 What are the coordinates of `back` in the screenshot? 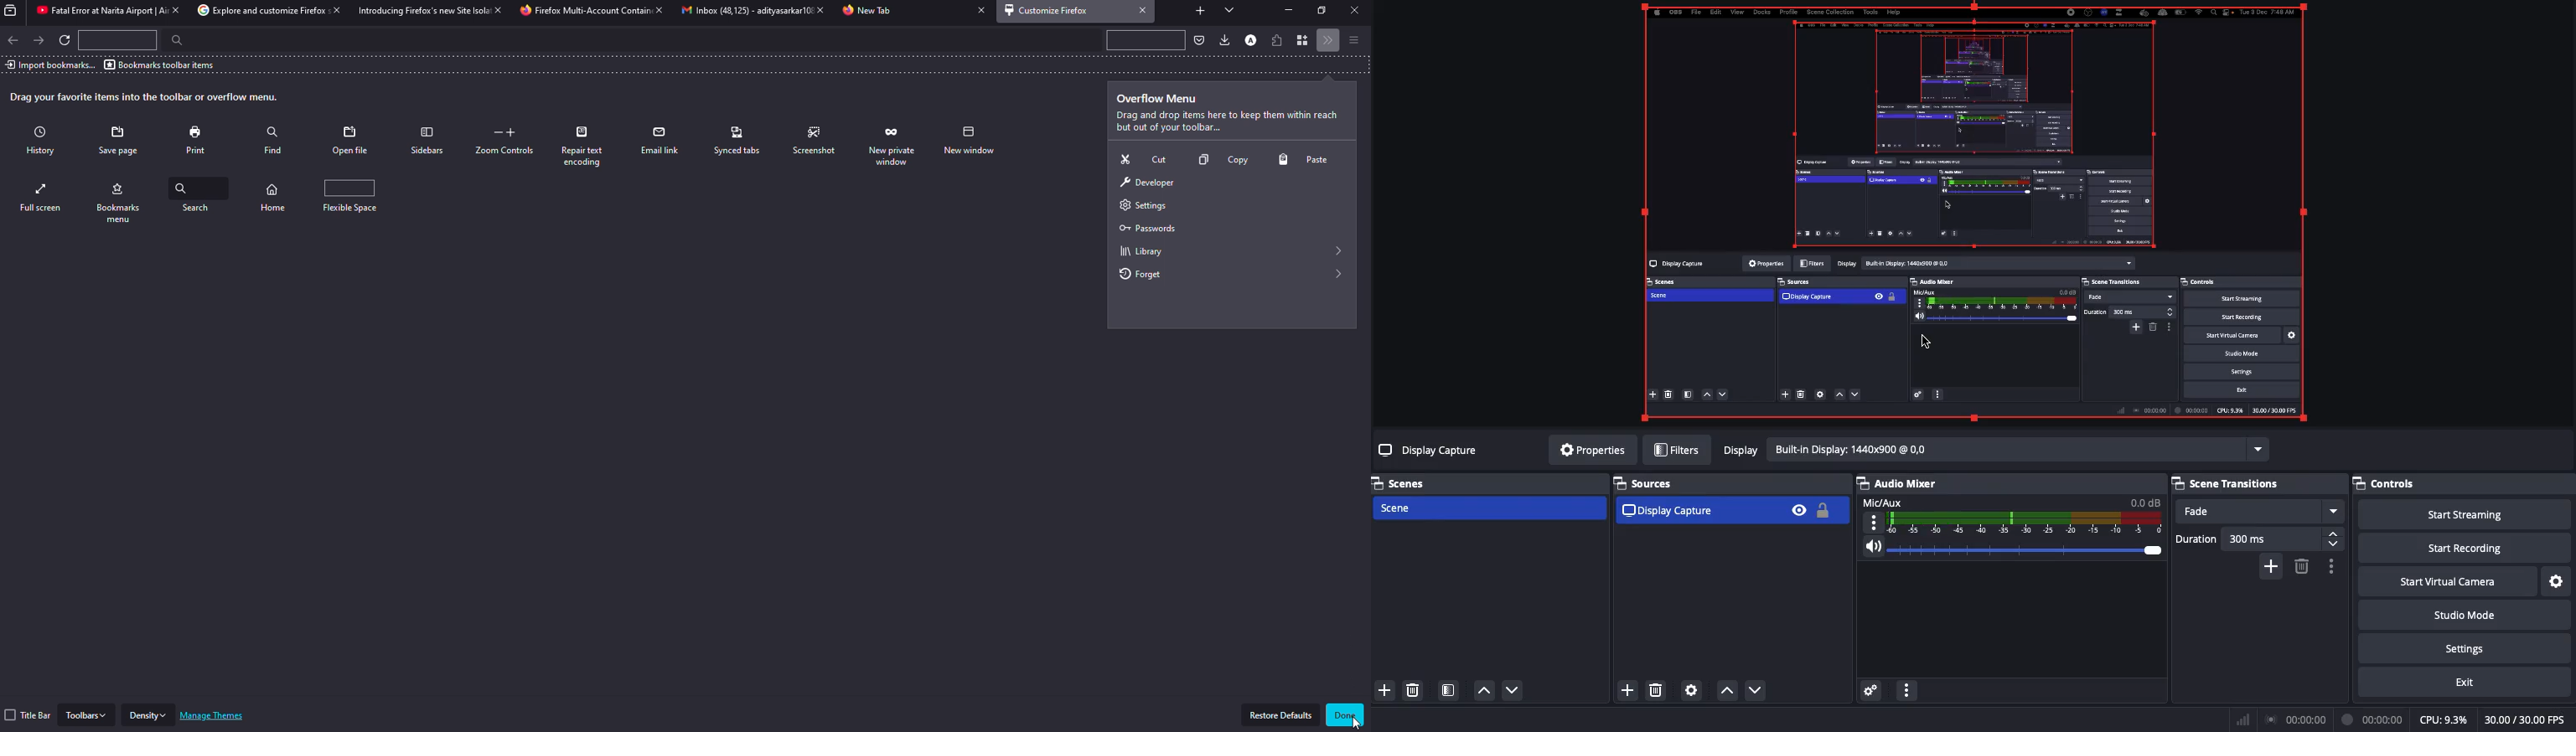 It's located at (14, 40).